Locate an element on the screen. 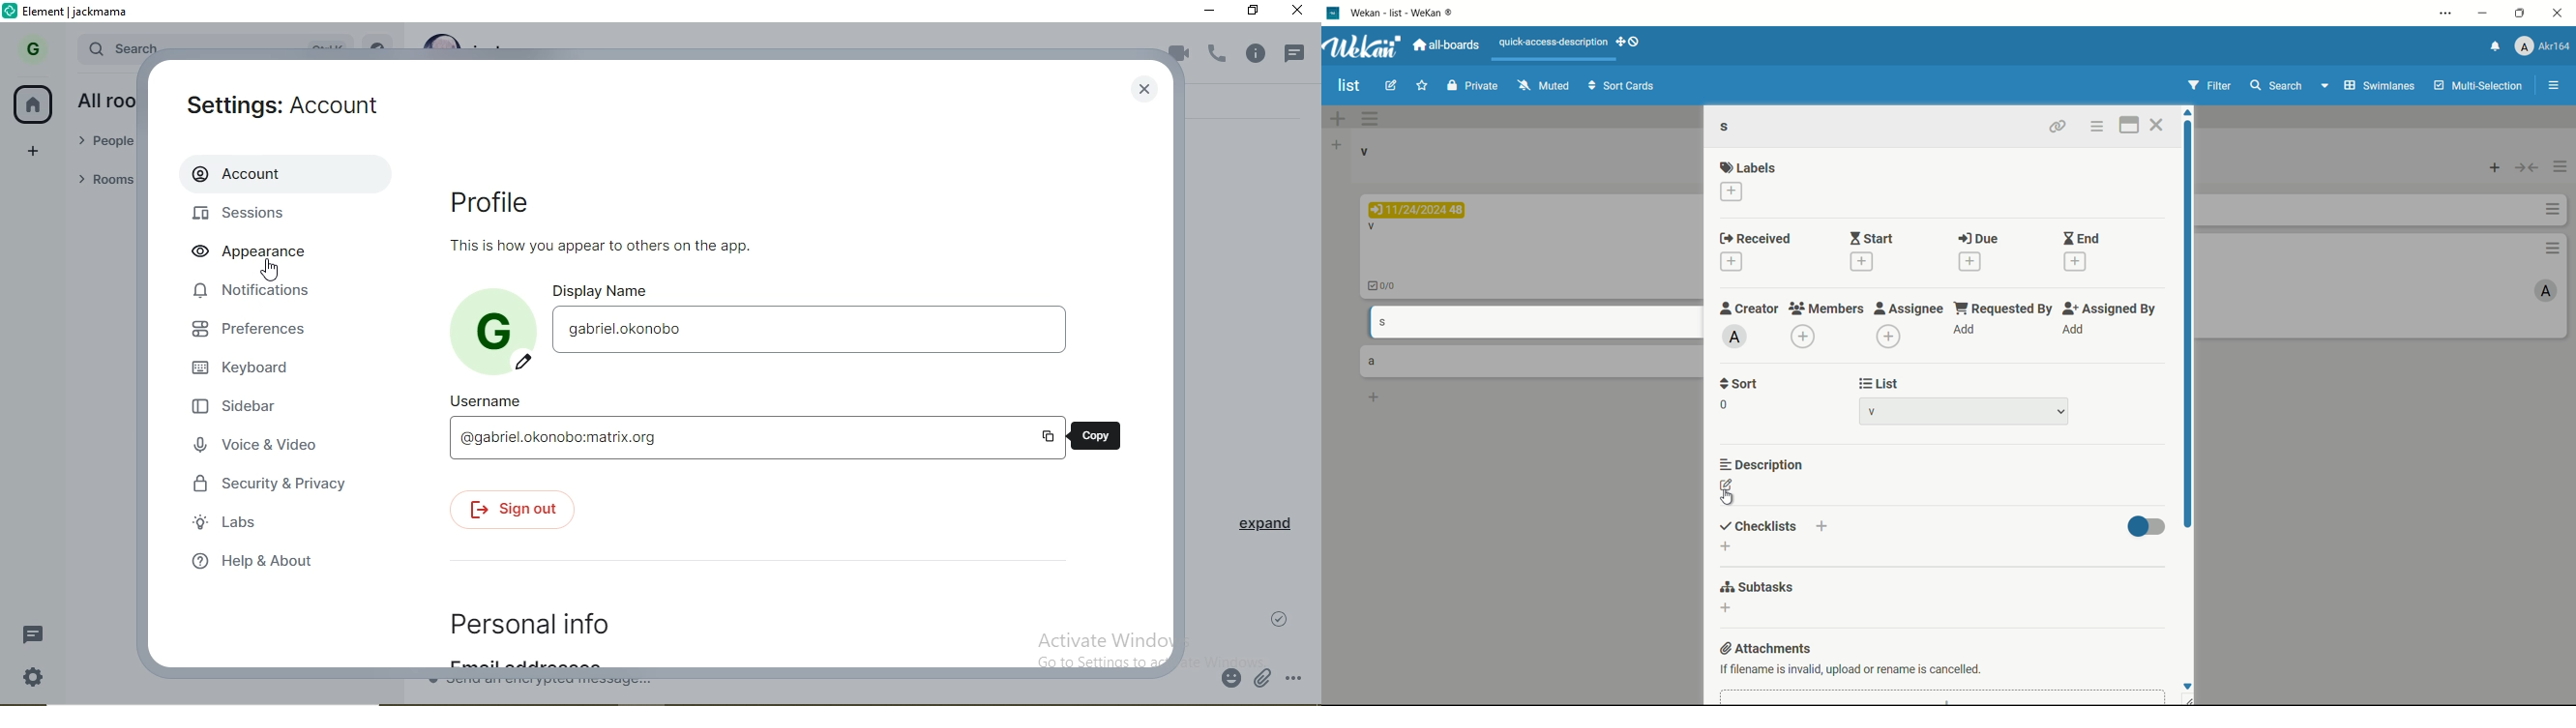  people is located at coordinates (105, 143).